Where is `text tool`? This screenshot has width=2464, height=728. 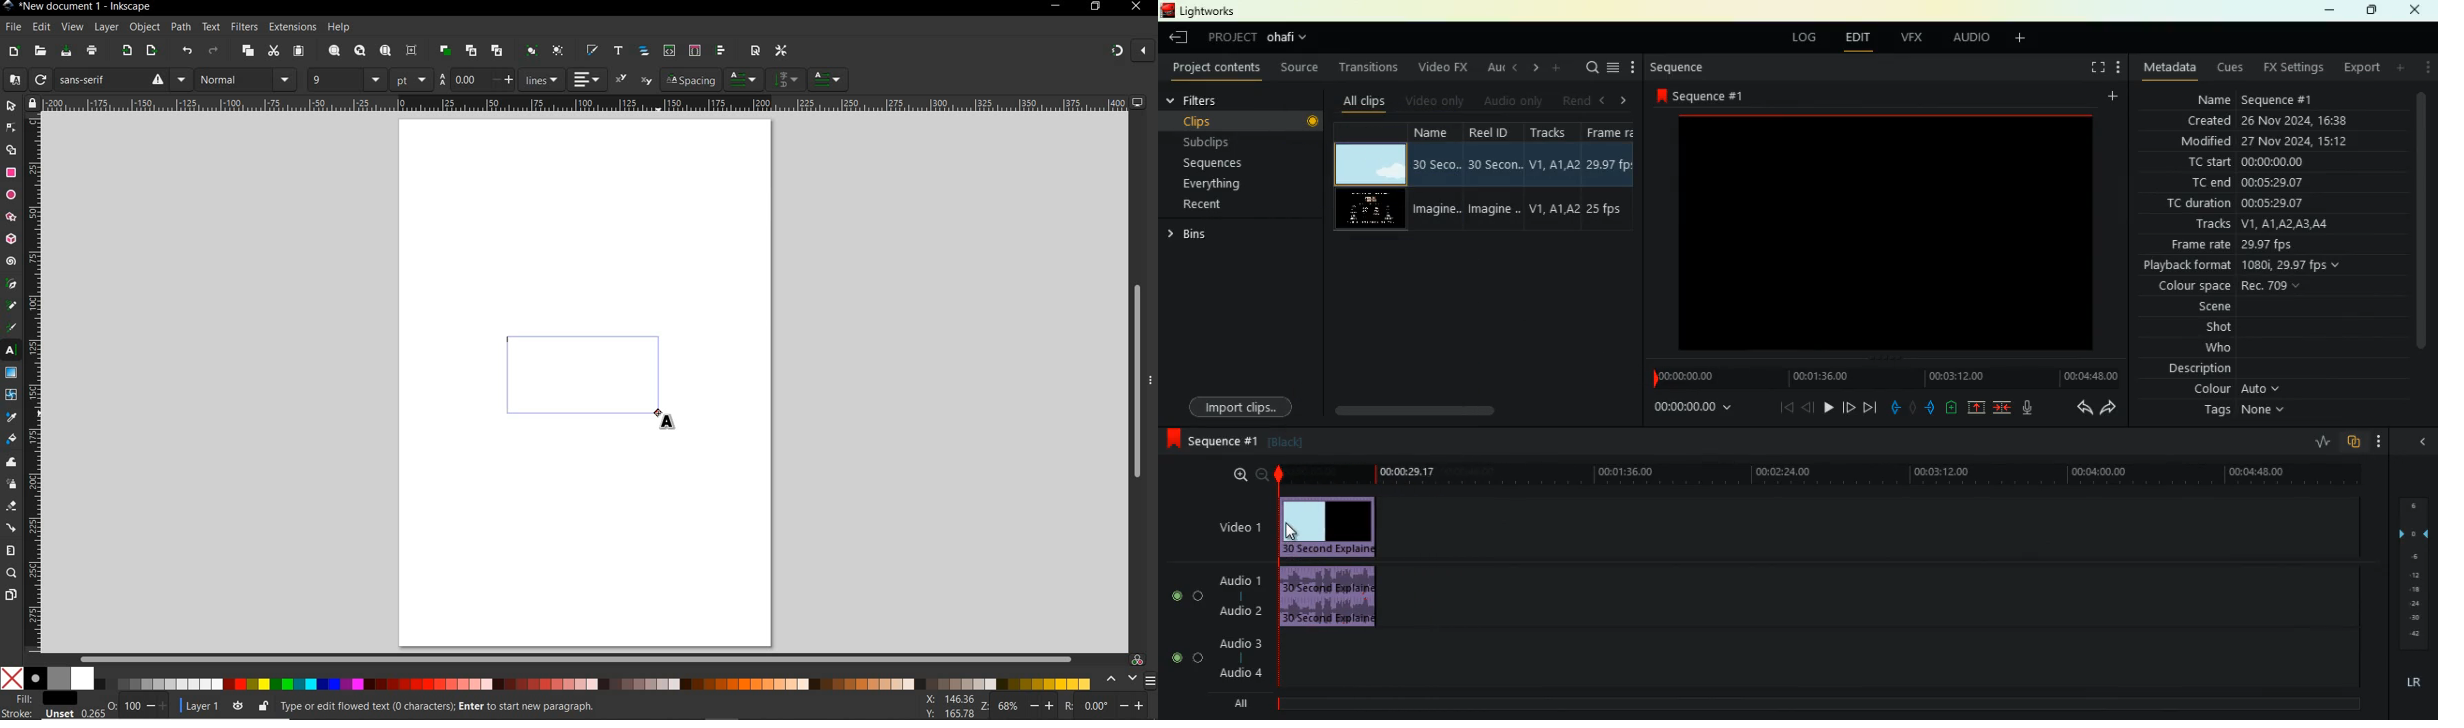
text tool is located at coordinates (11, 351).